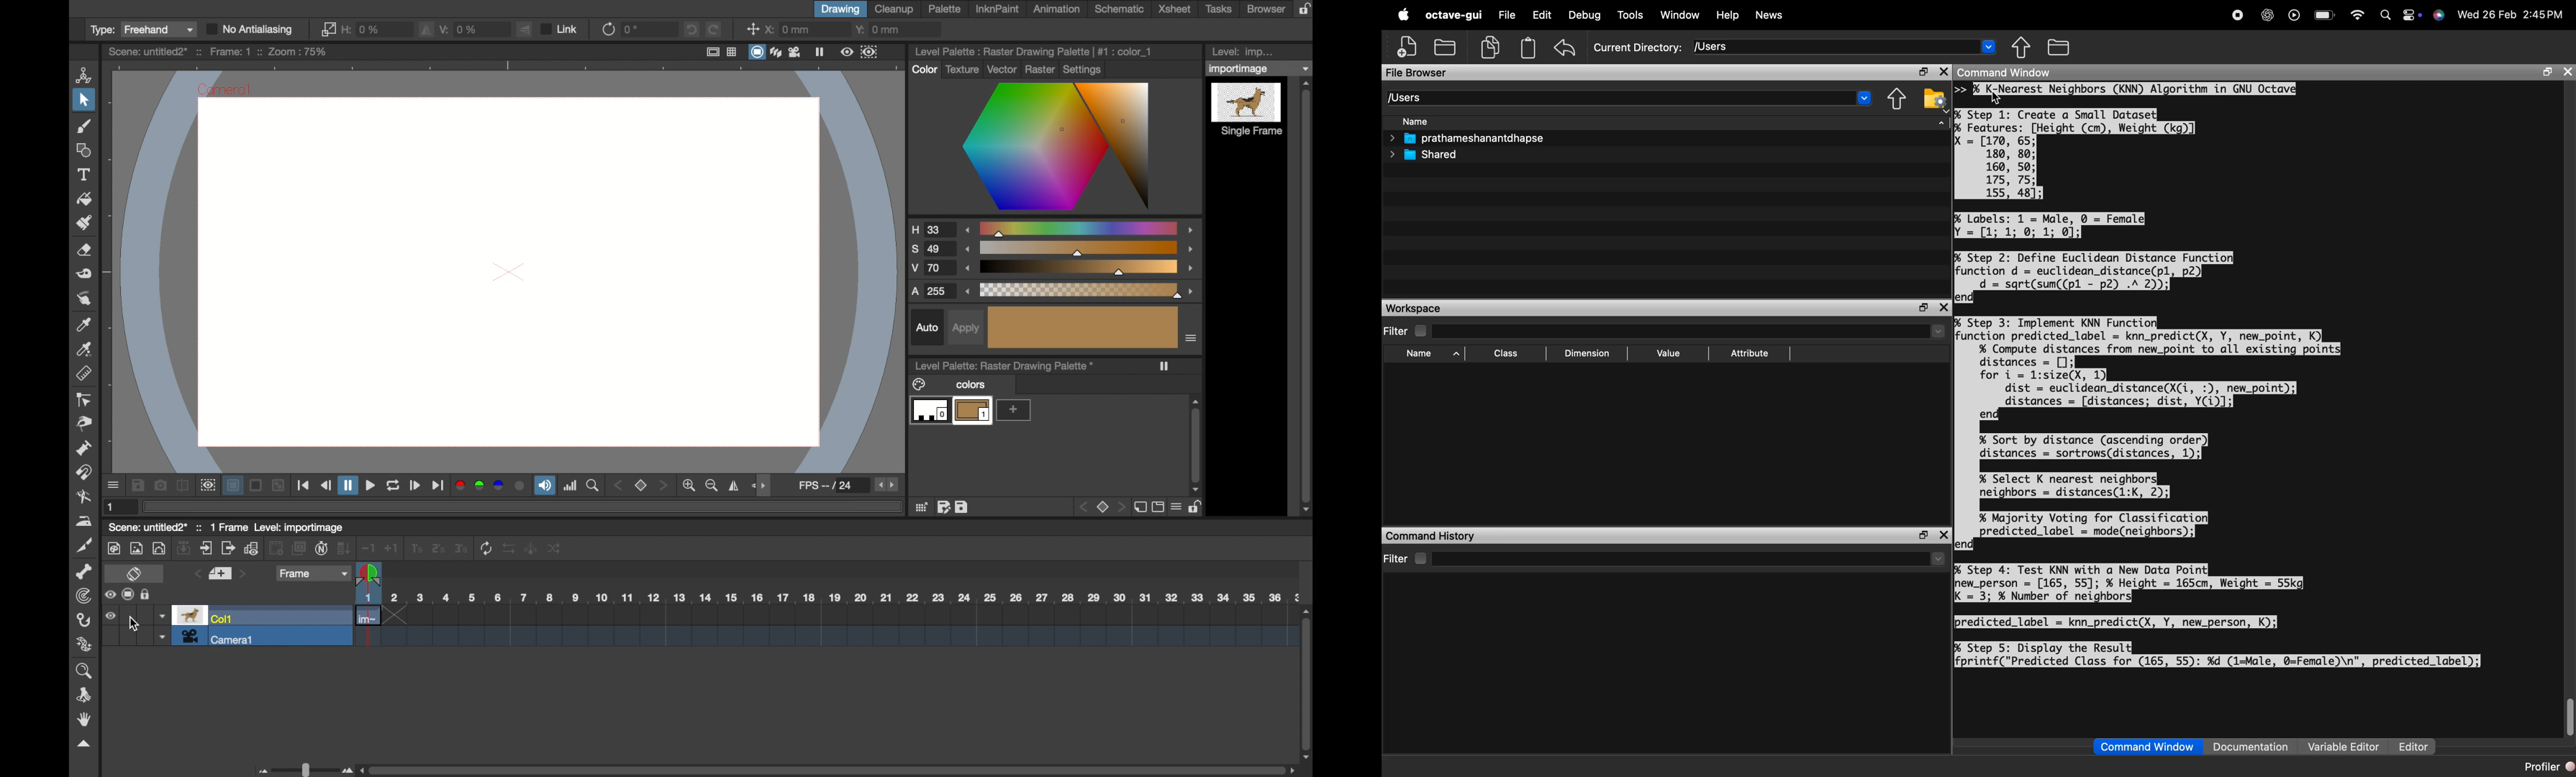 Image resolution: width=2576 pixels, height=784 pixels. Describe the element at coordinates (85, 299) in the screenshot. I see `finger tool` at that location.